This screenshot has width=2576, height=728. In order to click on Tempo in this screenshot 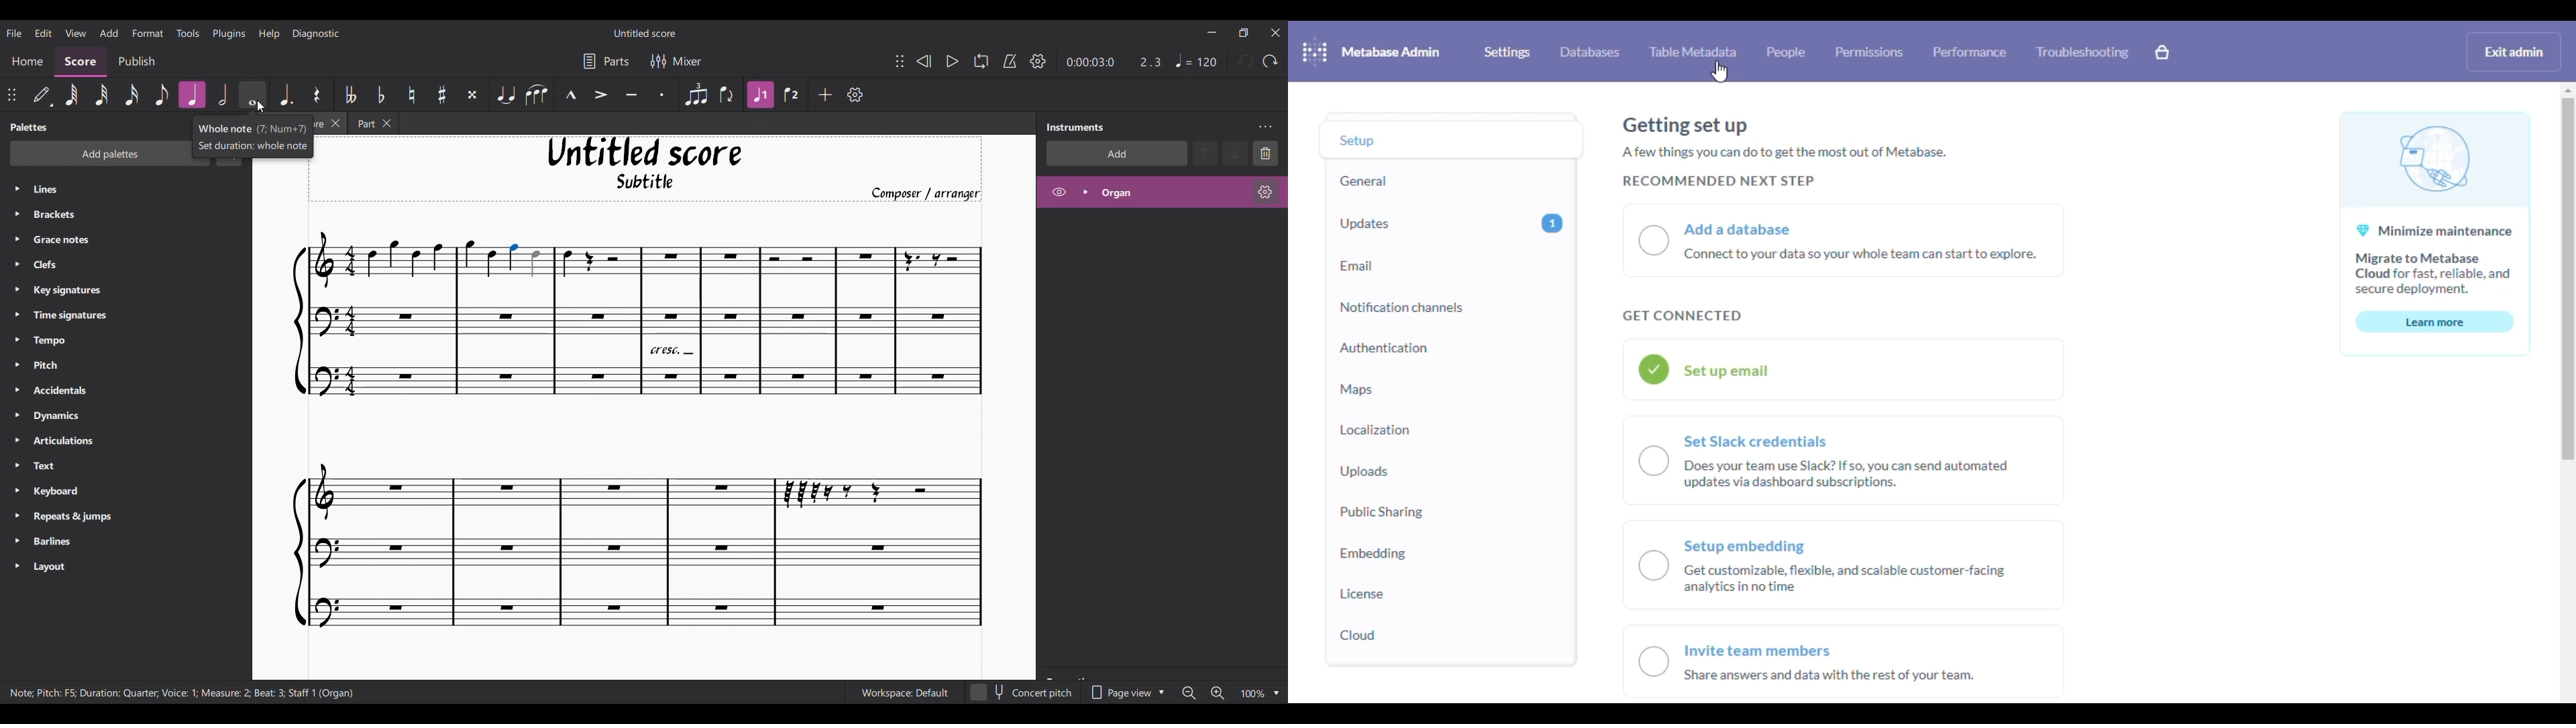, I will do `click(1196, 60)`.